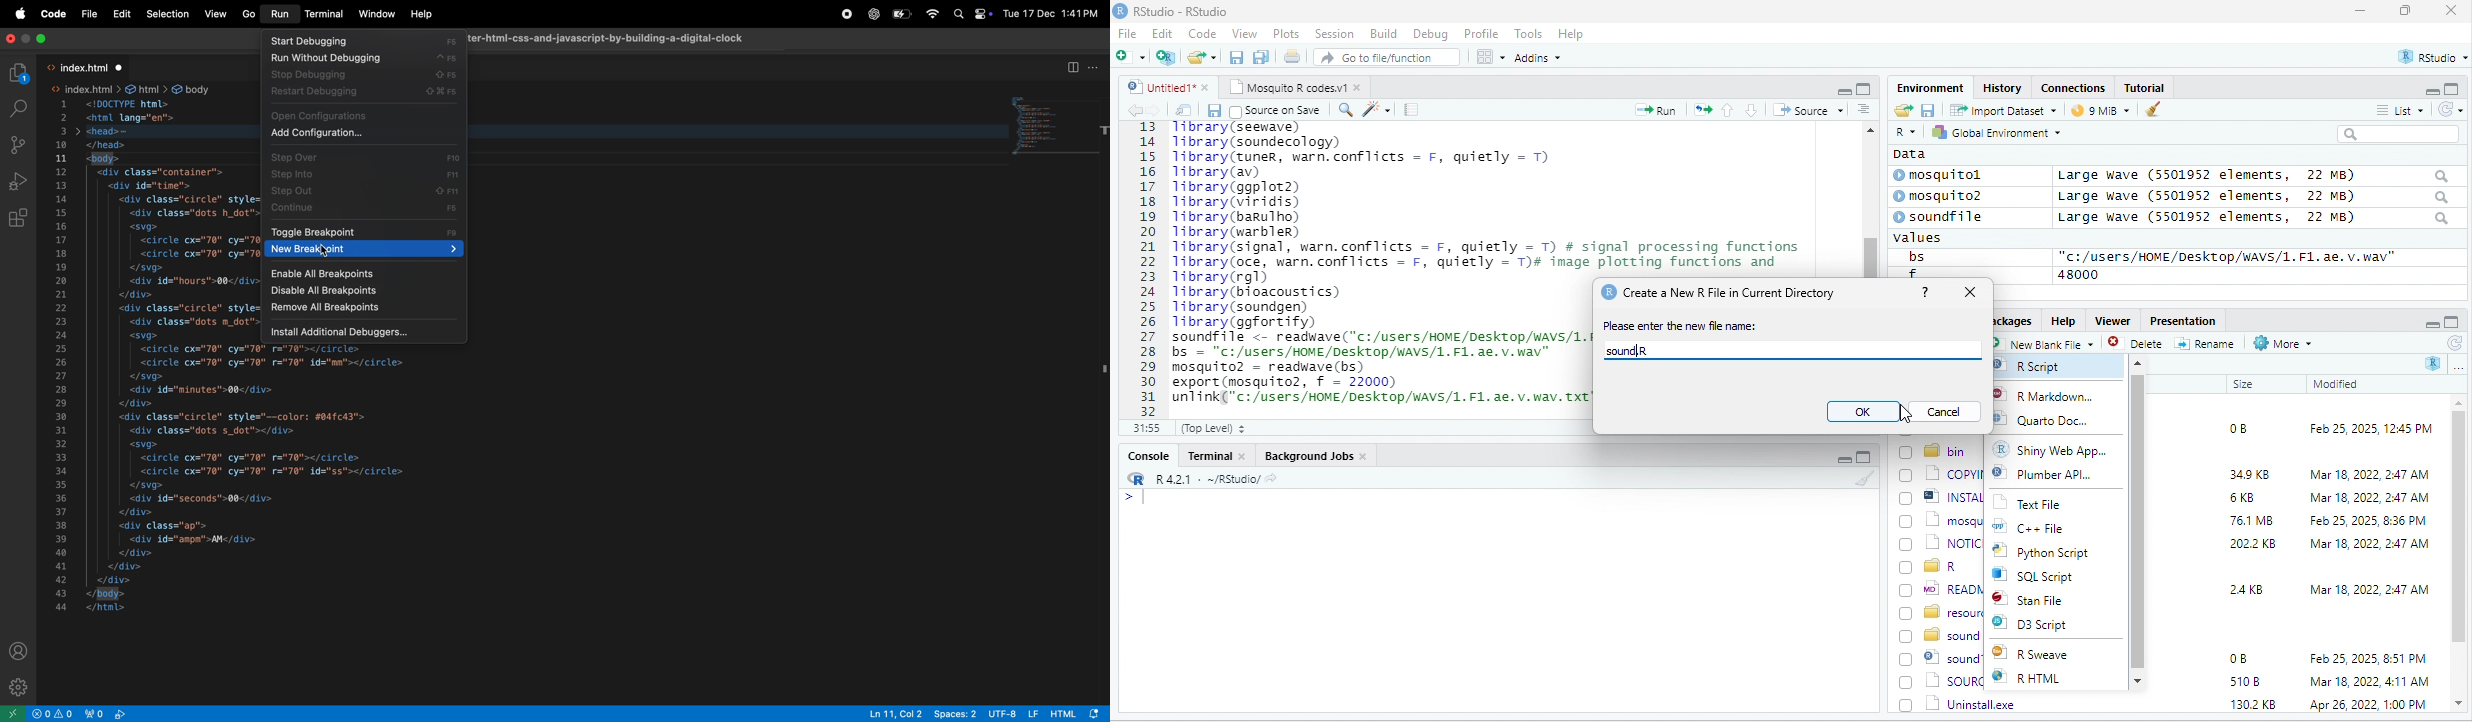  Describe the element at coordinates (2045, 577) in the screenshot. I see `SQL Script` at that location.